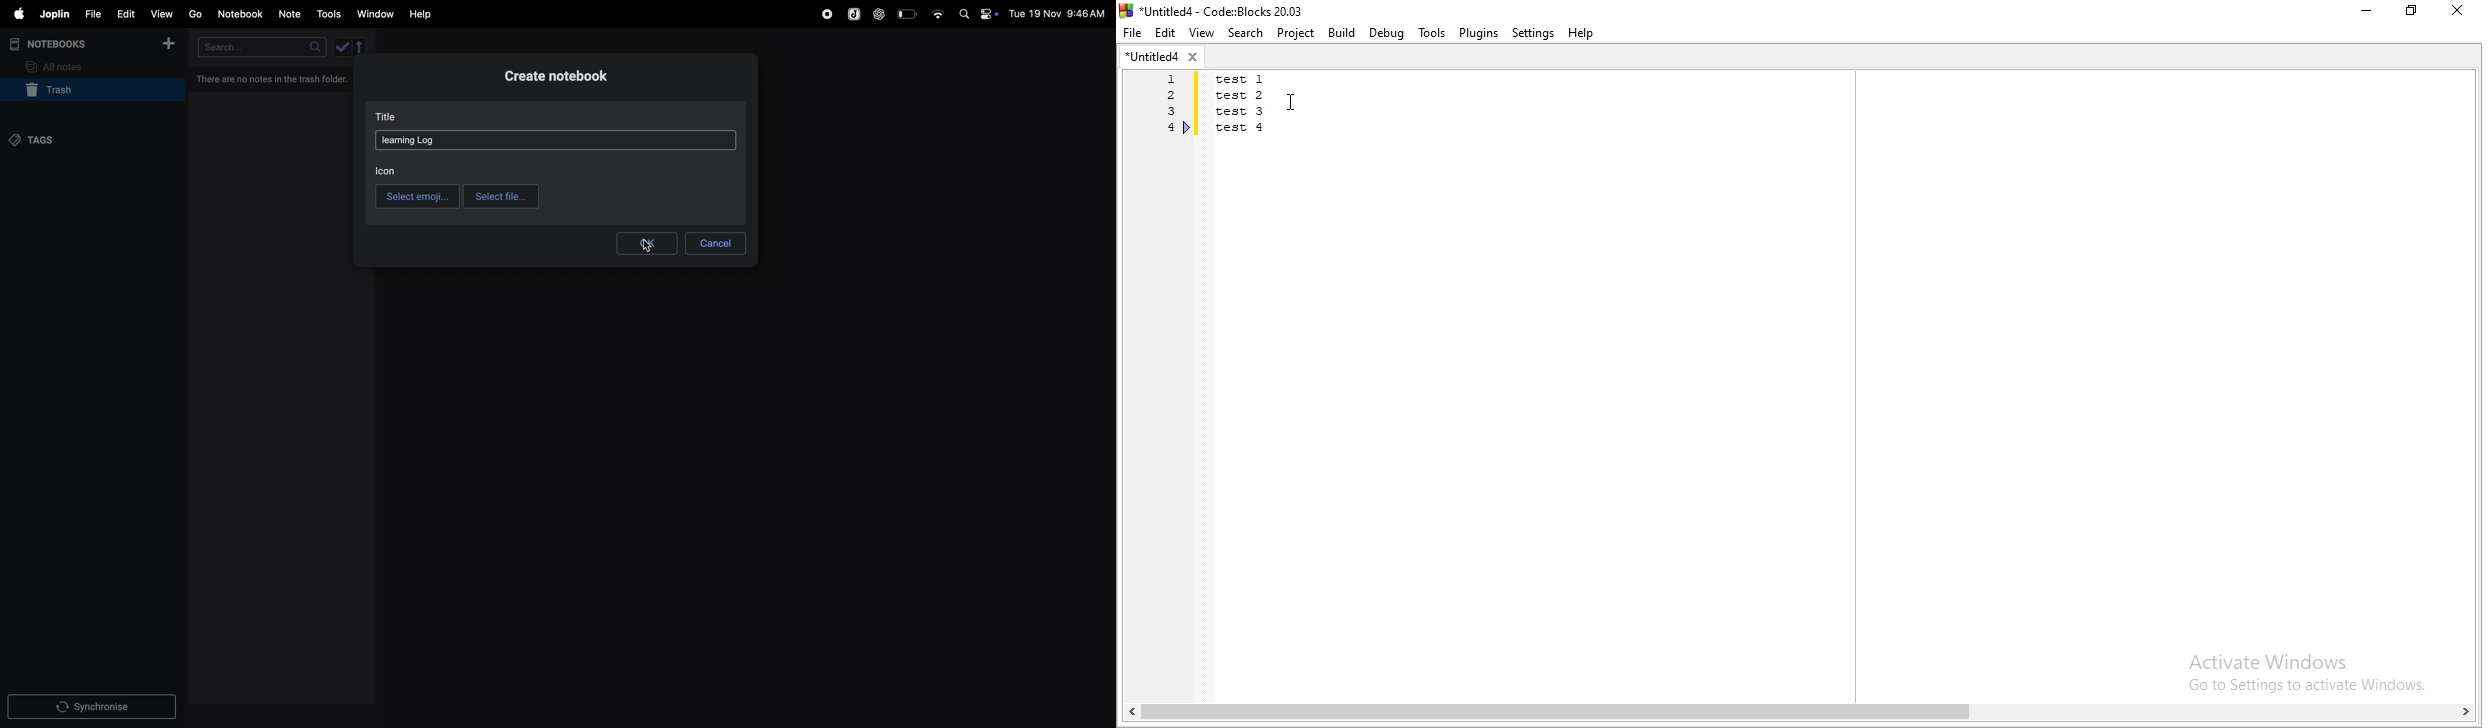 The width and height of the screenshot is (2492, 728). I want to click on learning log, so click(409, 140).